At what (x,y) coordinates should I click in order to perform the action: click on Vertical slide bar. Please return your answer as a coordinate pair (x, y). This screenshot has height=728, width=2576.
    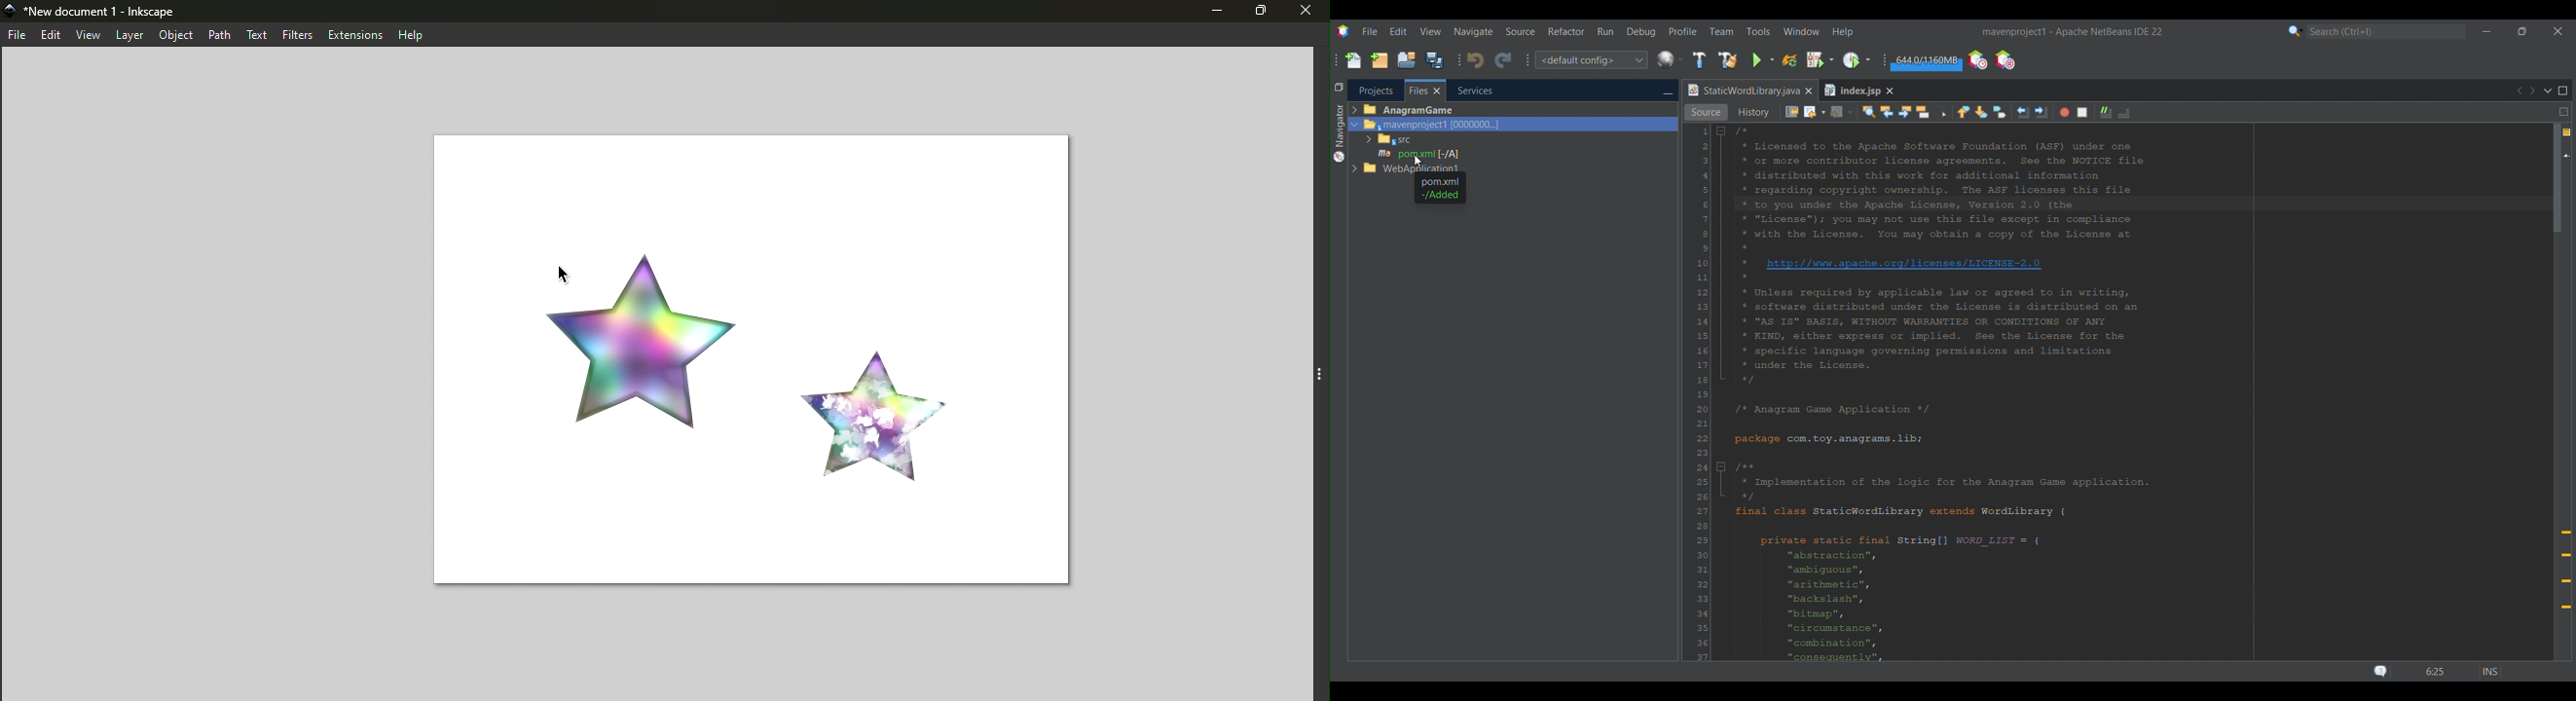
    Looking at the image, I should click on (2557, 391).